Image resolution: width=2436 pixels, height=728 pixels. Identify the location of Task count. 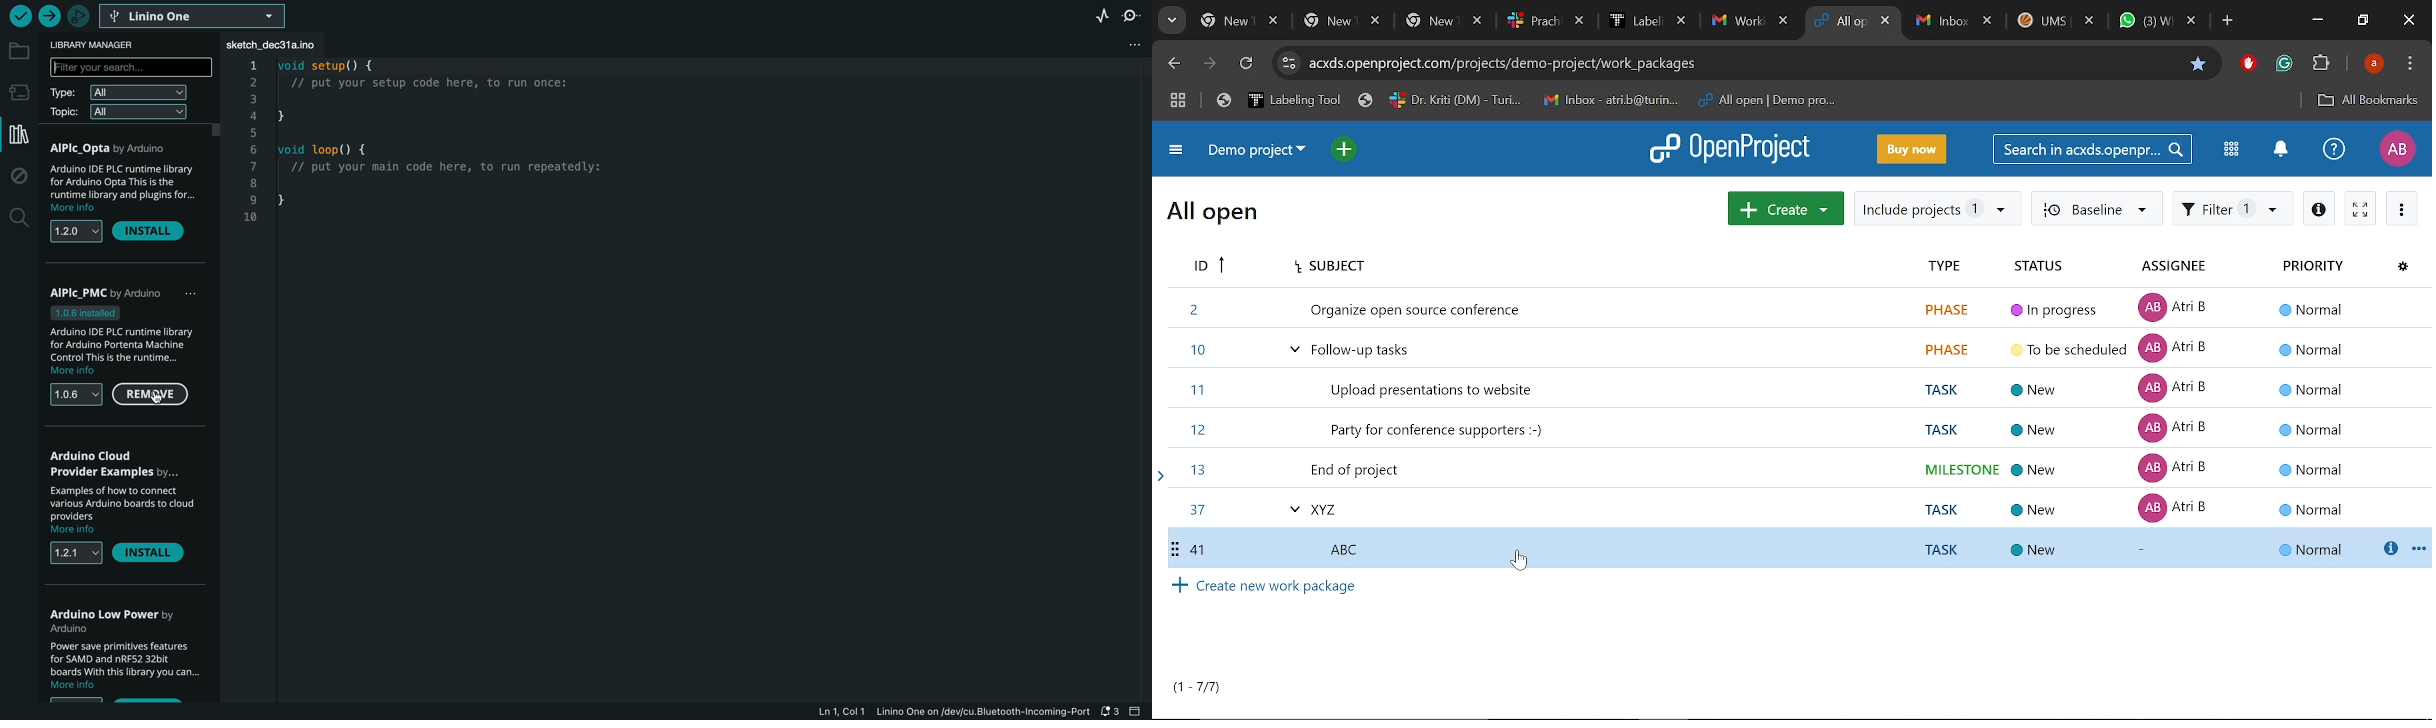
(1196, 688).